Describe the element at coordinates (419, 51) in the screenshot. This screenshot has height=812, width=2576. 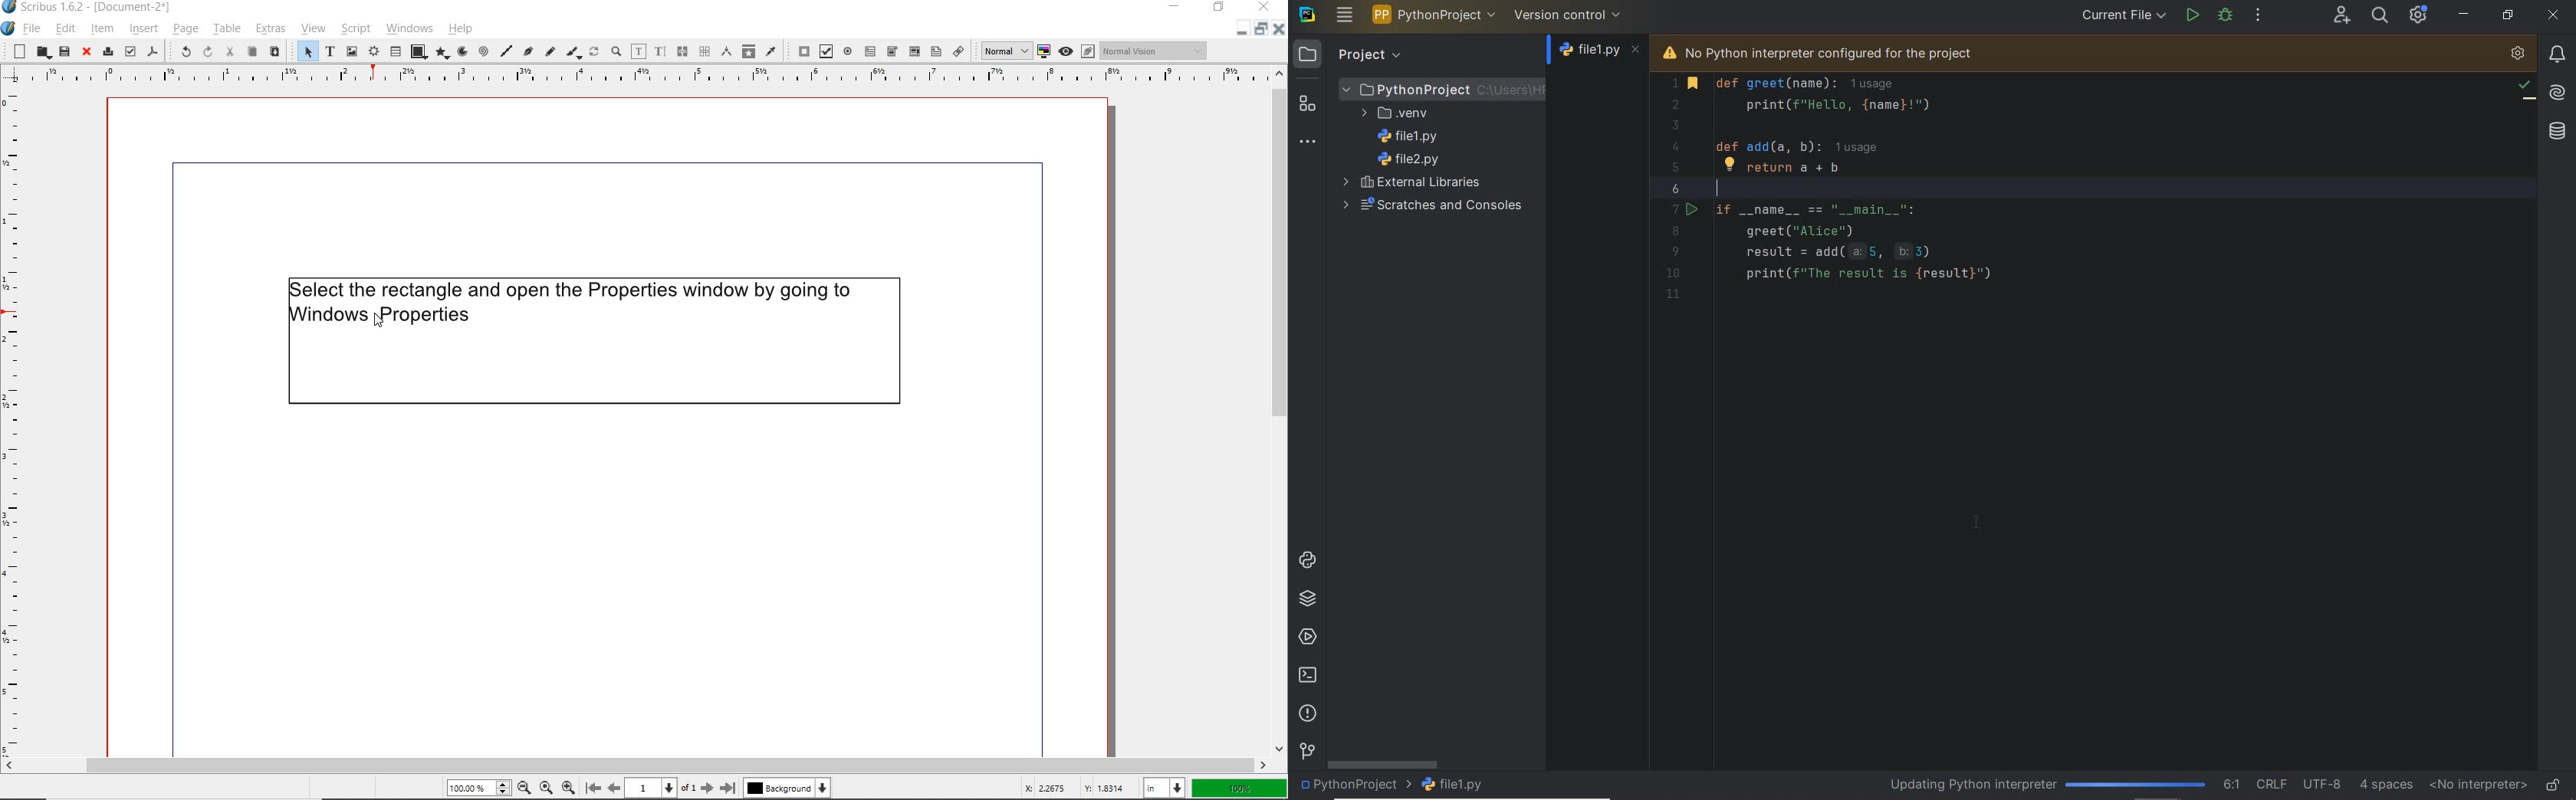
I see `shape` at that location.